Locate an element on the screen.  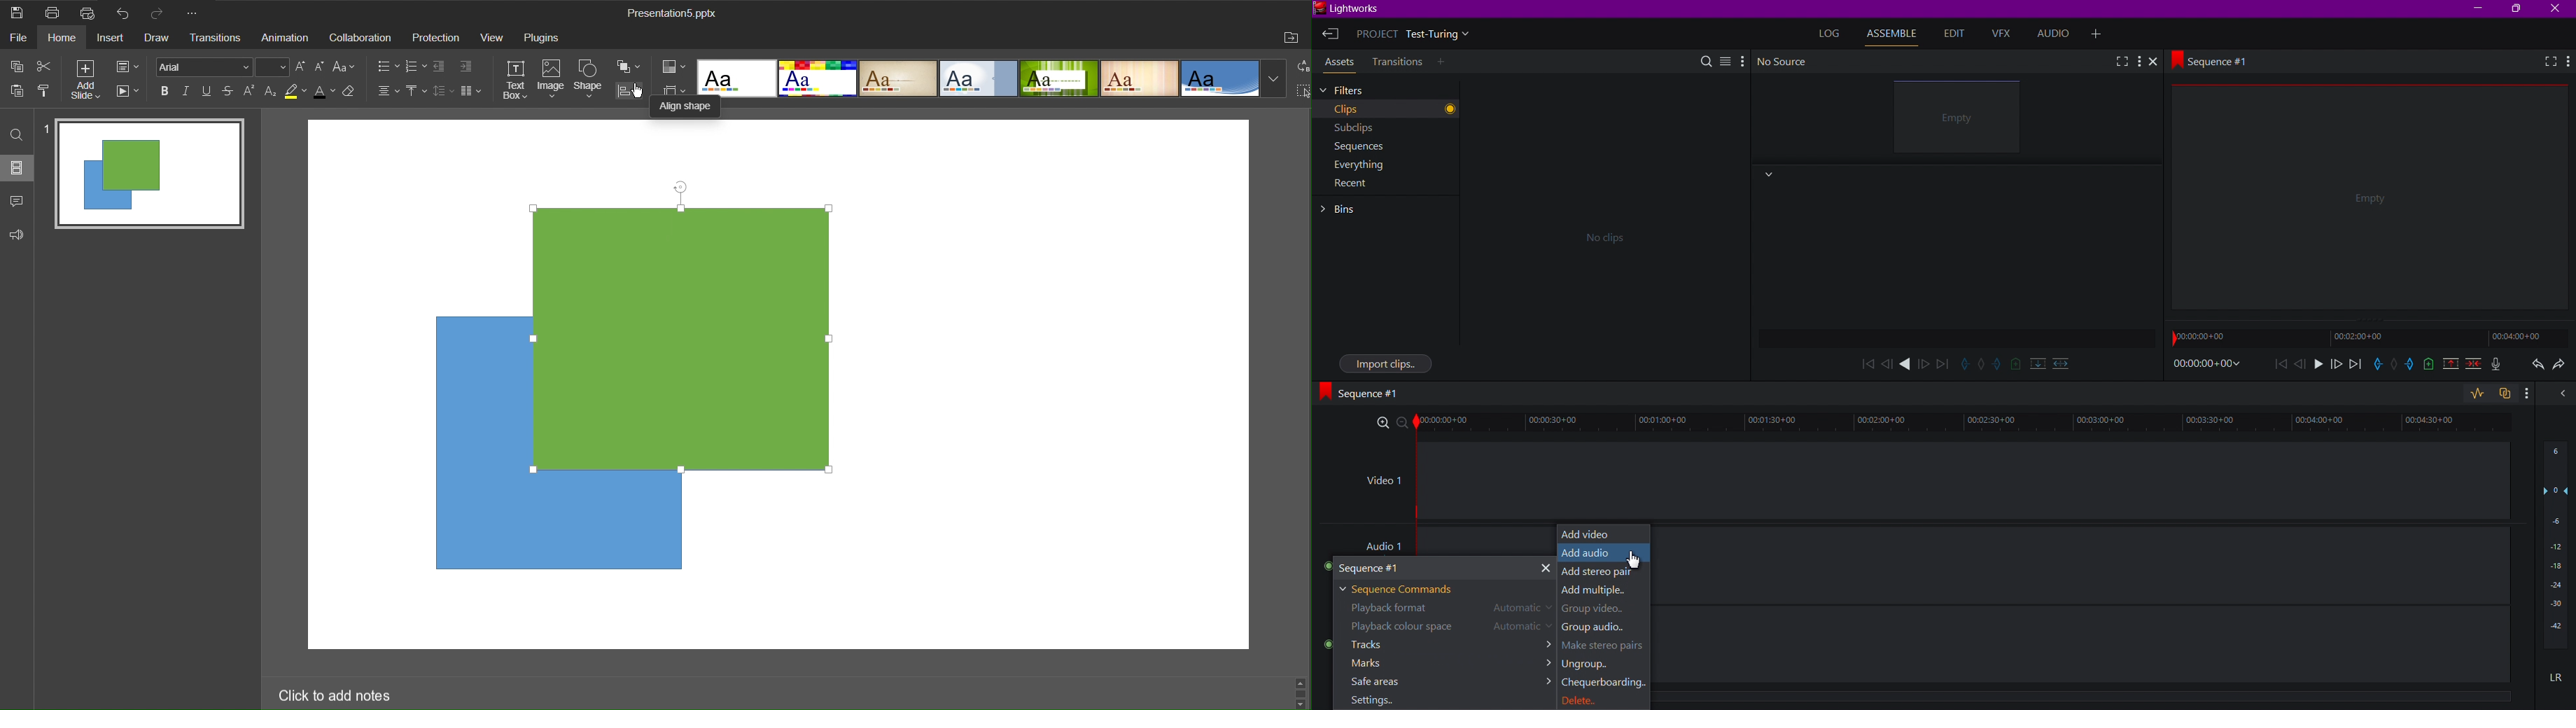
Home is located at coordinates (71, 38).